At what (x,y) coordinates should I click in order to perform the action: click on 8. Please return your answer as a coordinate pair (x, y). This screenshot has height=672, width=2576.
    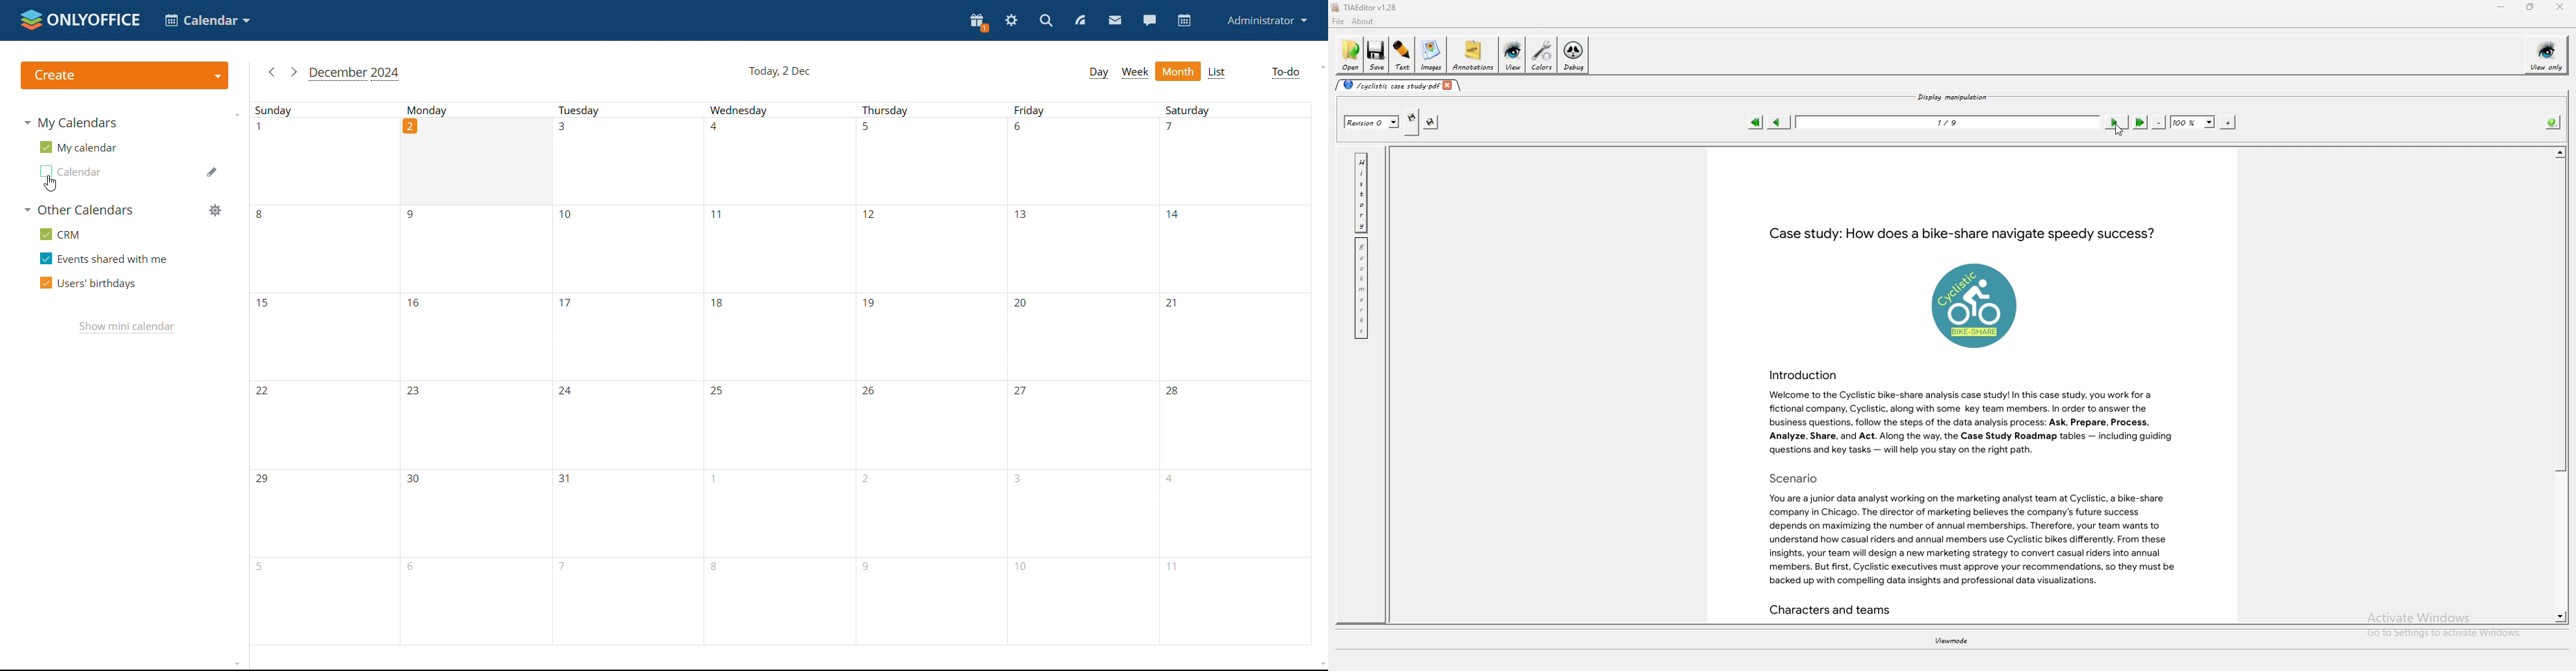
    Looking at the image, I should click on (780, 602).